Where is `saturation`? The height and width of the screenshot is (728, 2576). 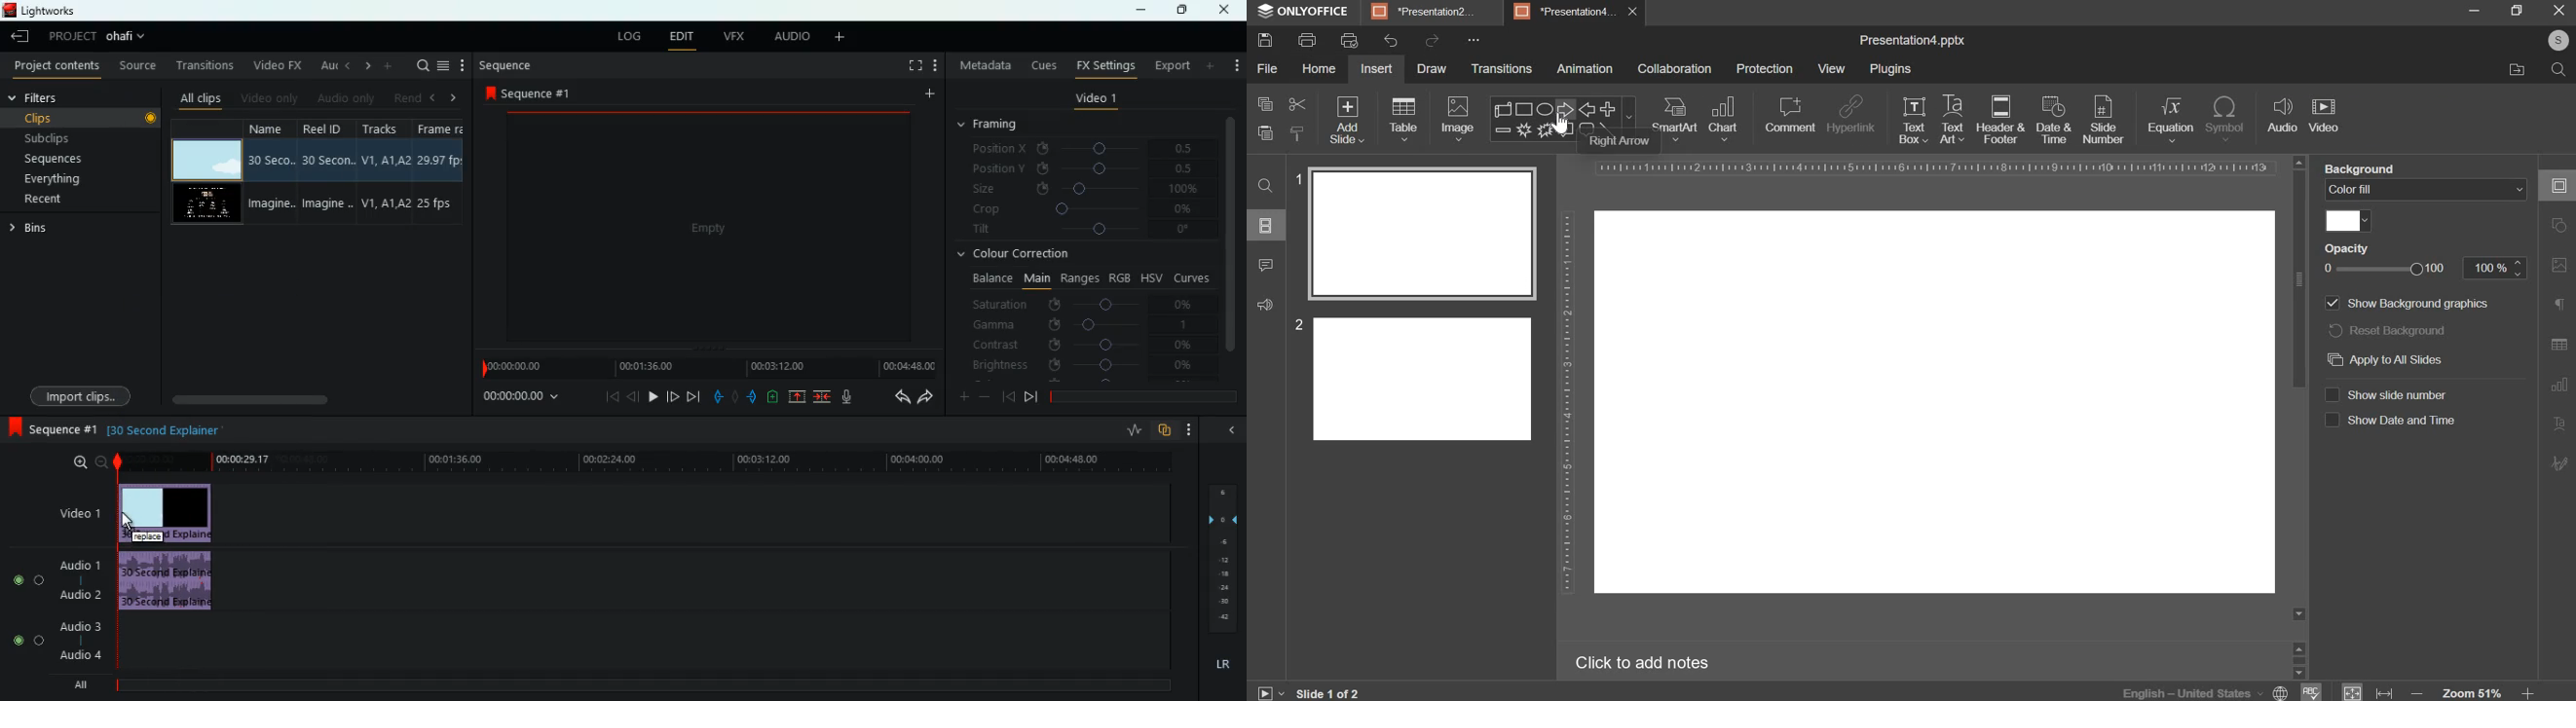 saturation is located at coordinates (1092, 306).